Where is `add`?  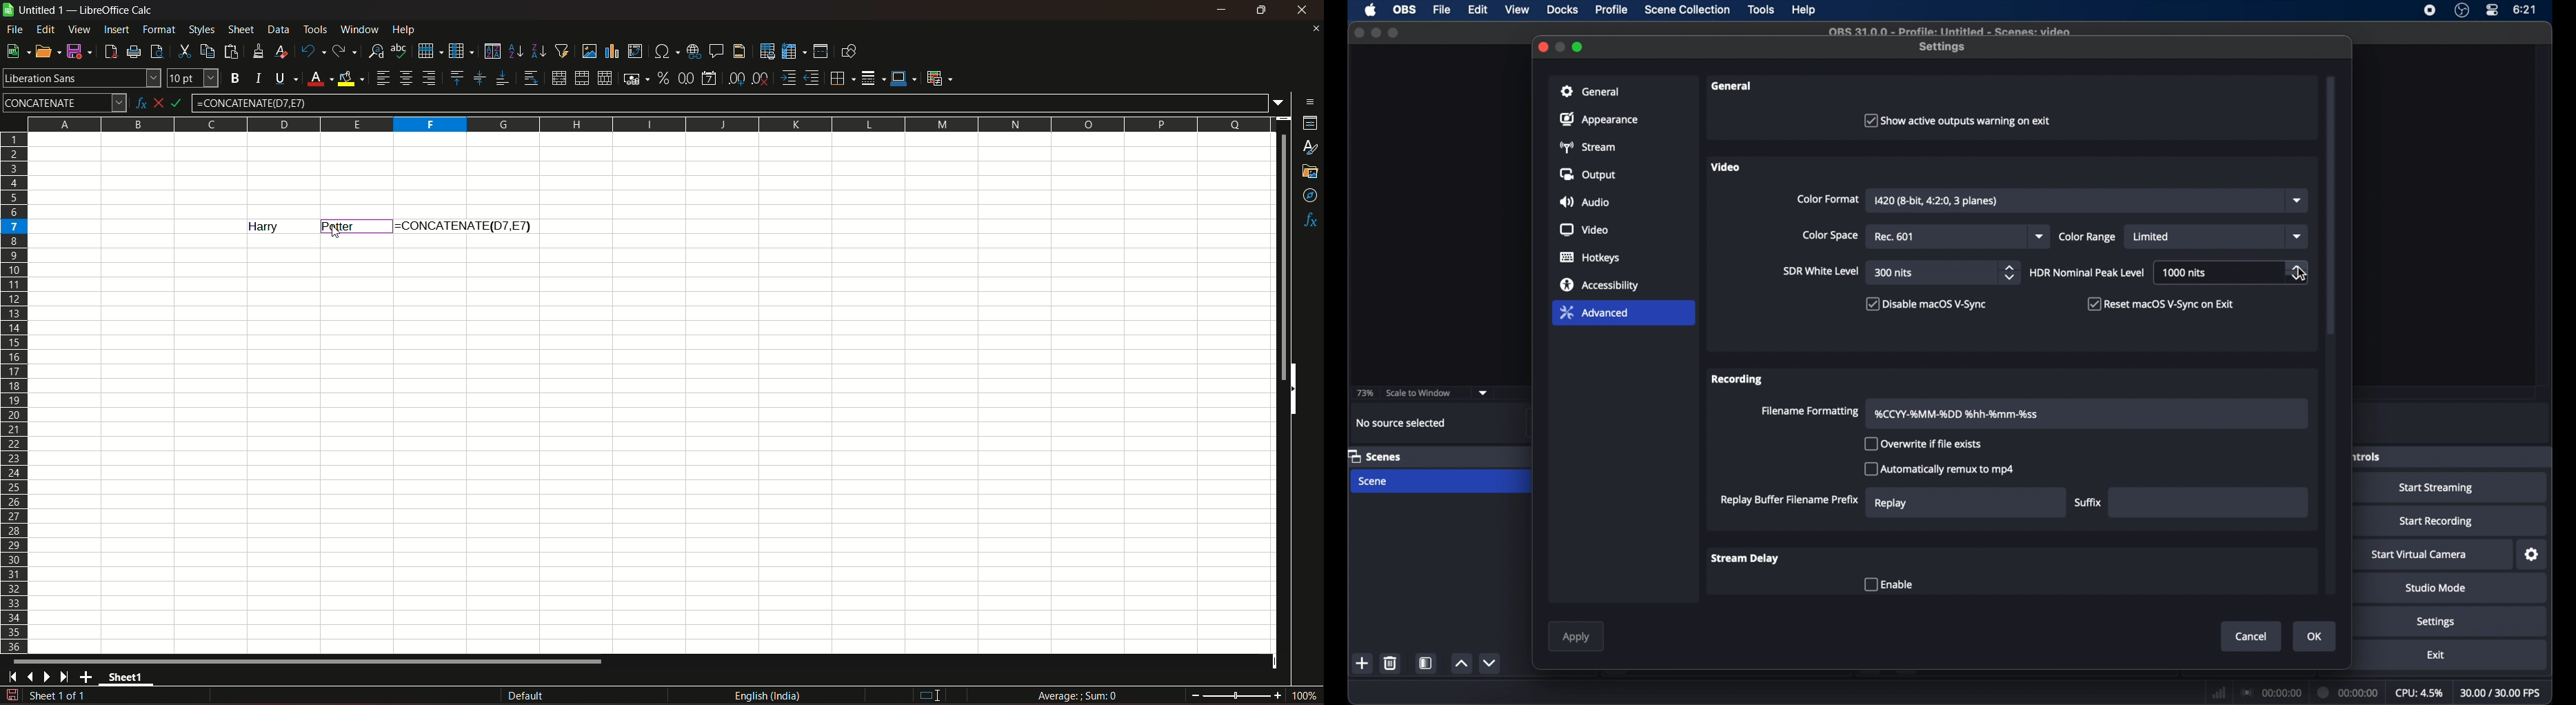
add is located at coordinates (1363, 664).